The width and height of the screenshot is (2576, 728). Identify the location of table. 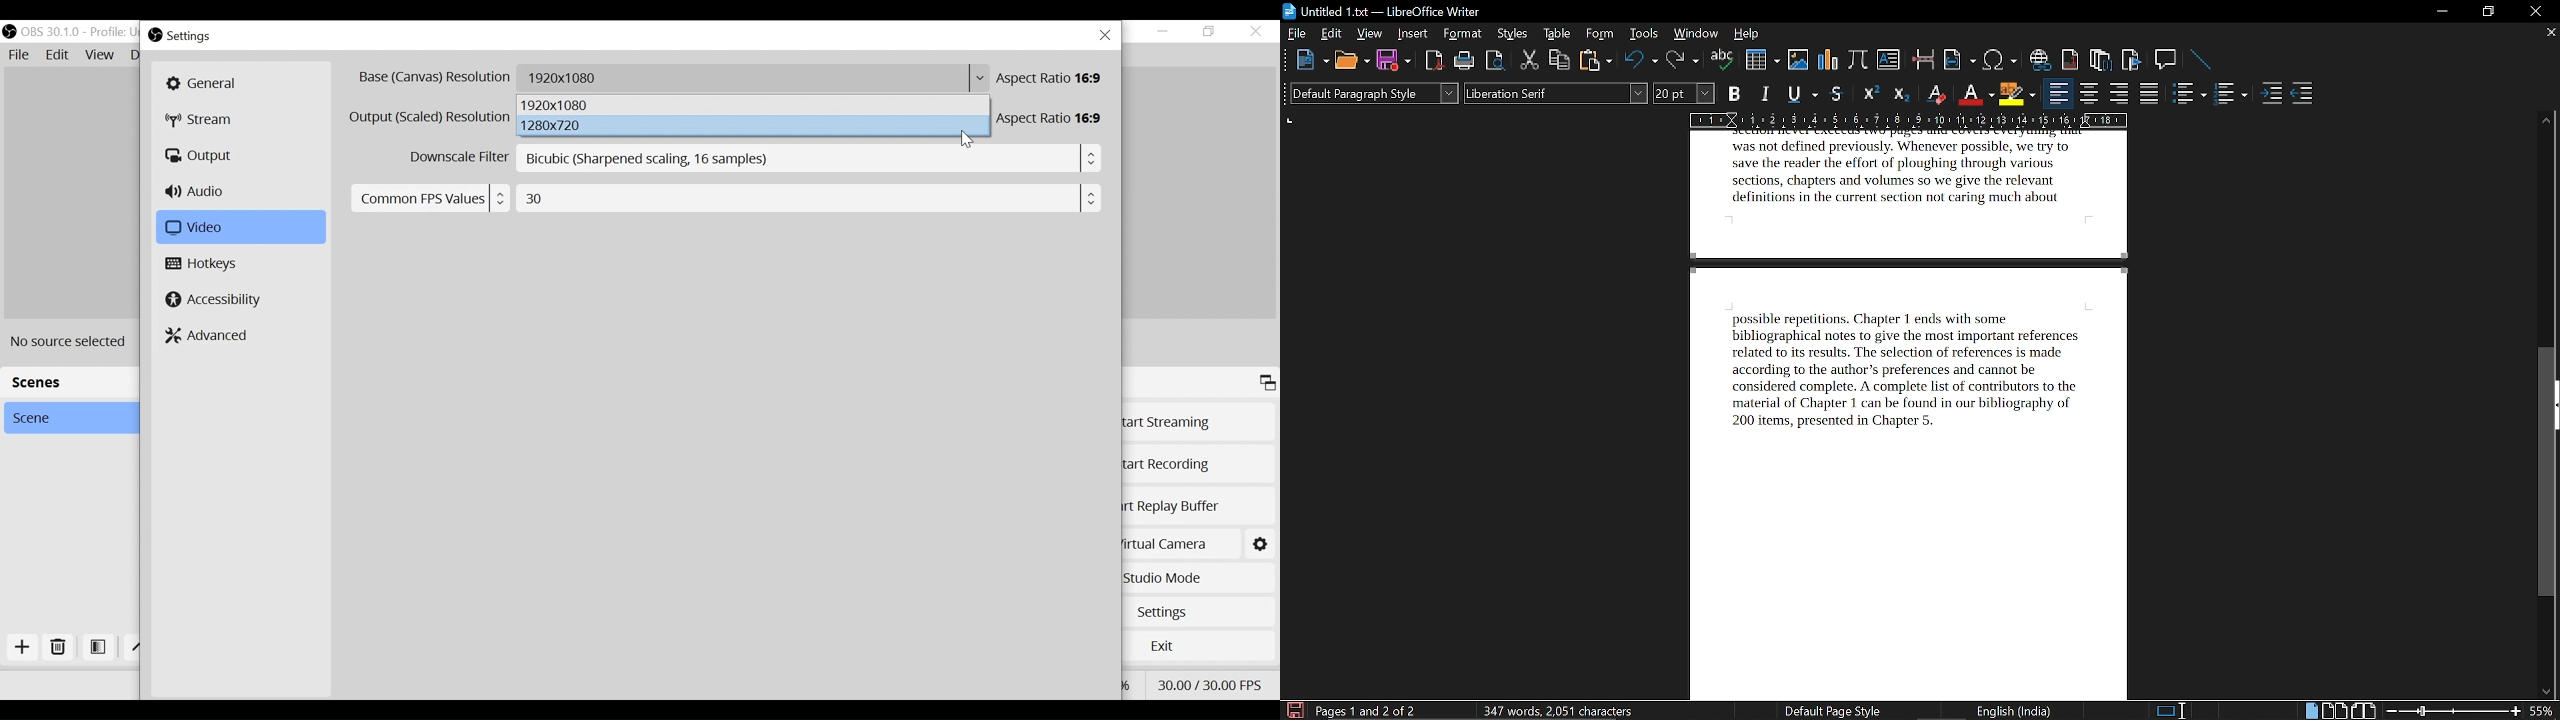
(1557, 35).